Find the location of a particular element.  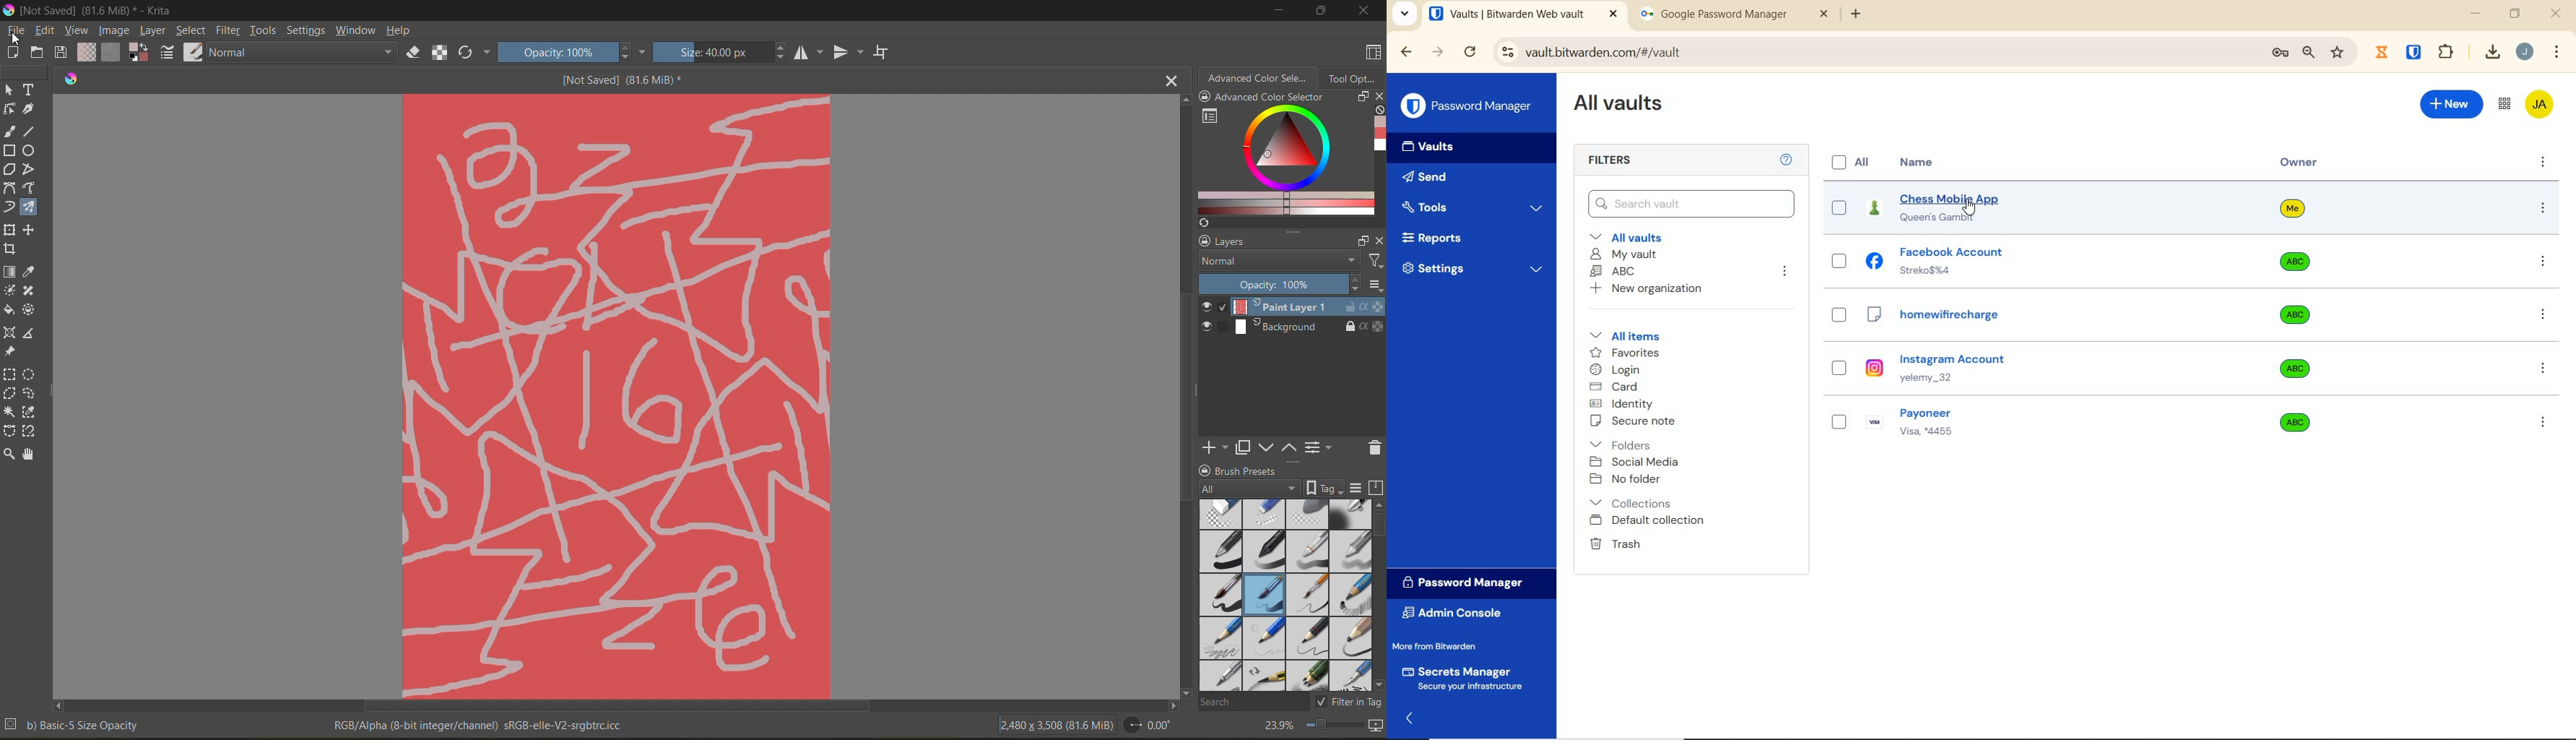

close is located at coordinates (2557, 16).